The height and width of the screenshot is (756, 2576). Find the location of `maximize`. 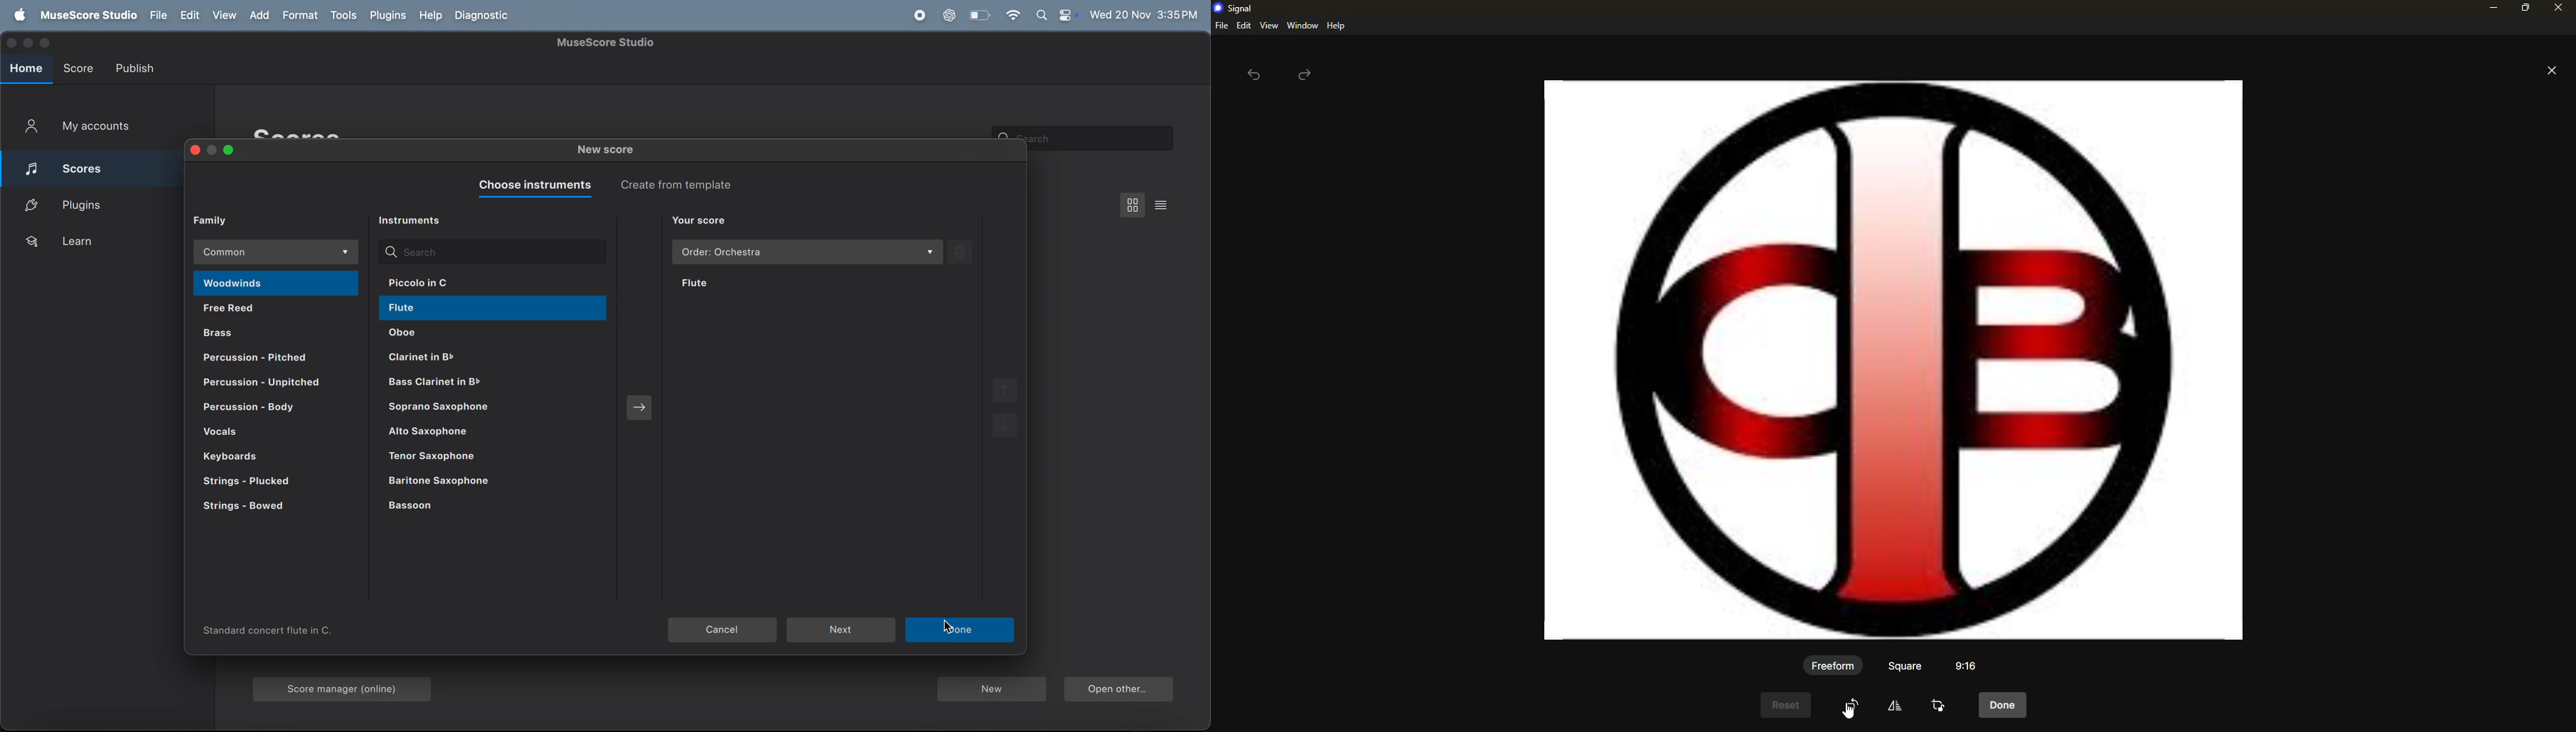

maximize is located at coordinates (230, 151).